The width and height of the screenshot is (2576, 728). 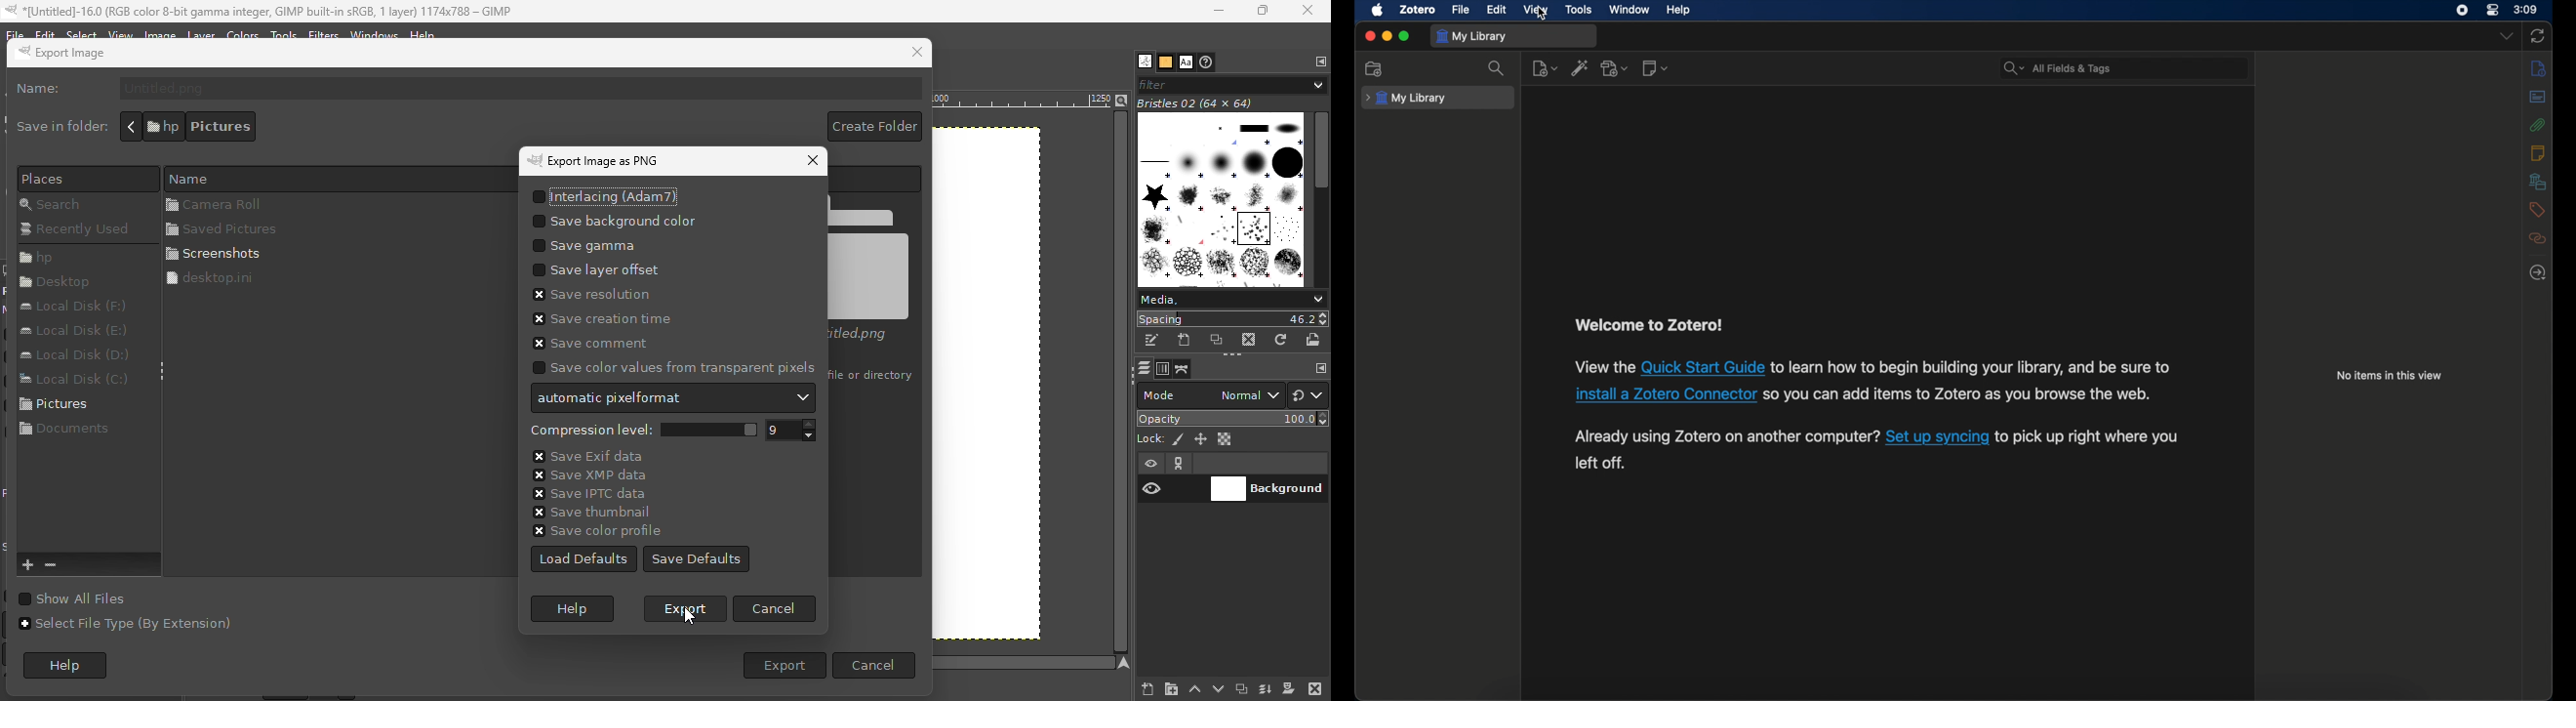 What do you see at coordinates (2538, 153) in the screenshot?
I see `notes` at bounding box center [2538, 153].